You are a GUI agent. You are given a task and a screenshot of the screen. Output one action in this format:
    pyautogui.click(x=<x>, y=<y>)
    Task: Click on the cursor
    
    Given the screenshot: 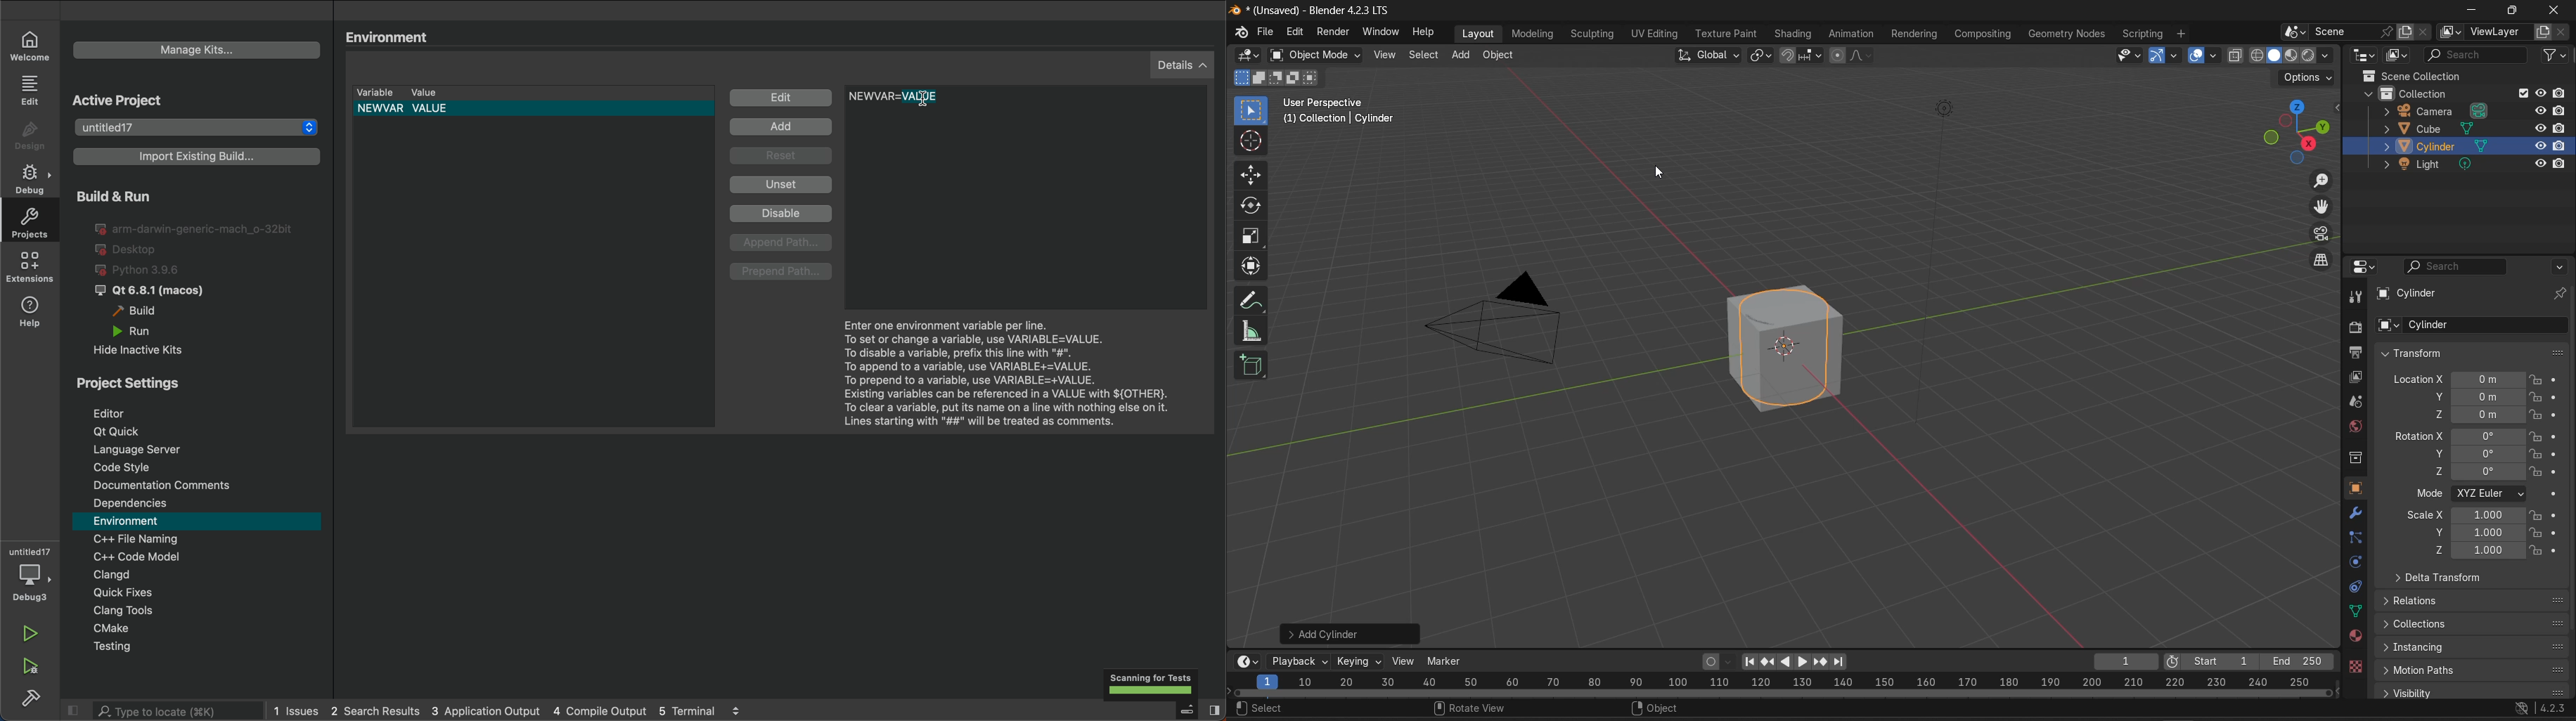 What is the action you would take?
    pyautogui.click(x=1252, y=143)
    